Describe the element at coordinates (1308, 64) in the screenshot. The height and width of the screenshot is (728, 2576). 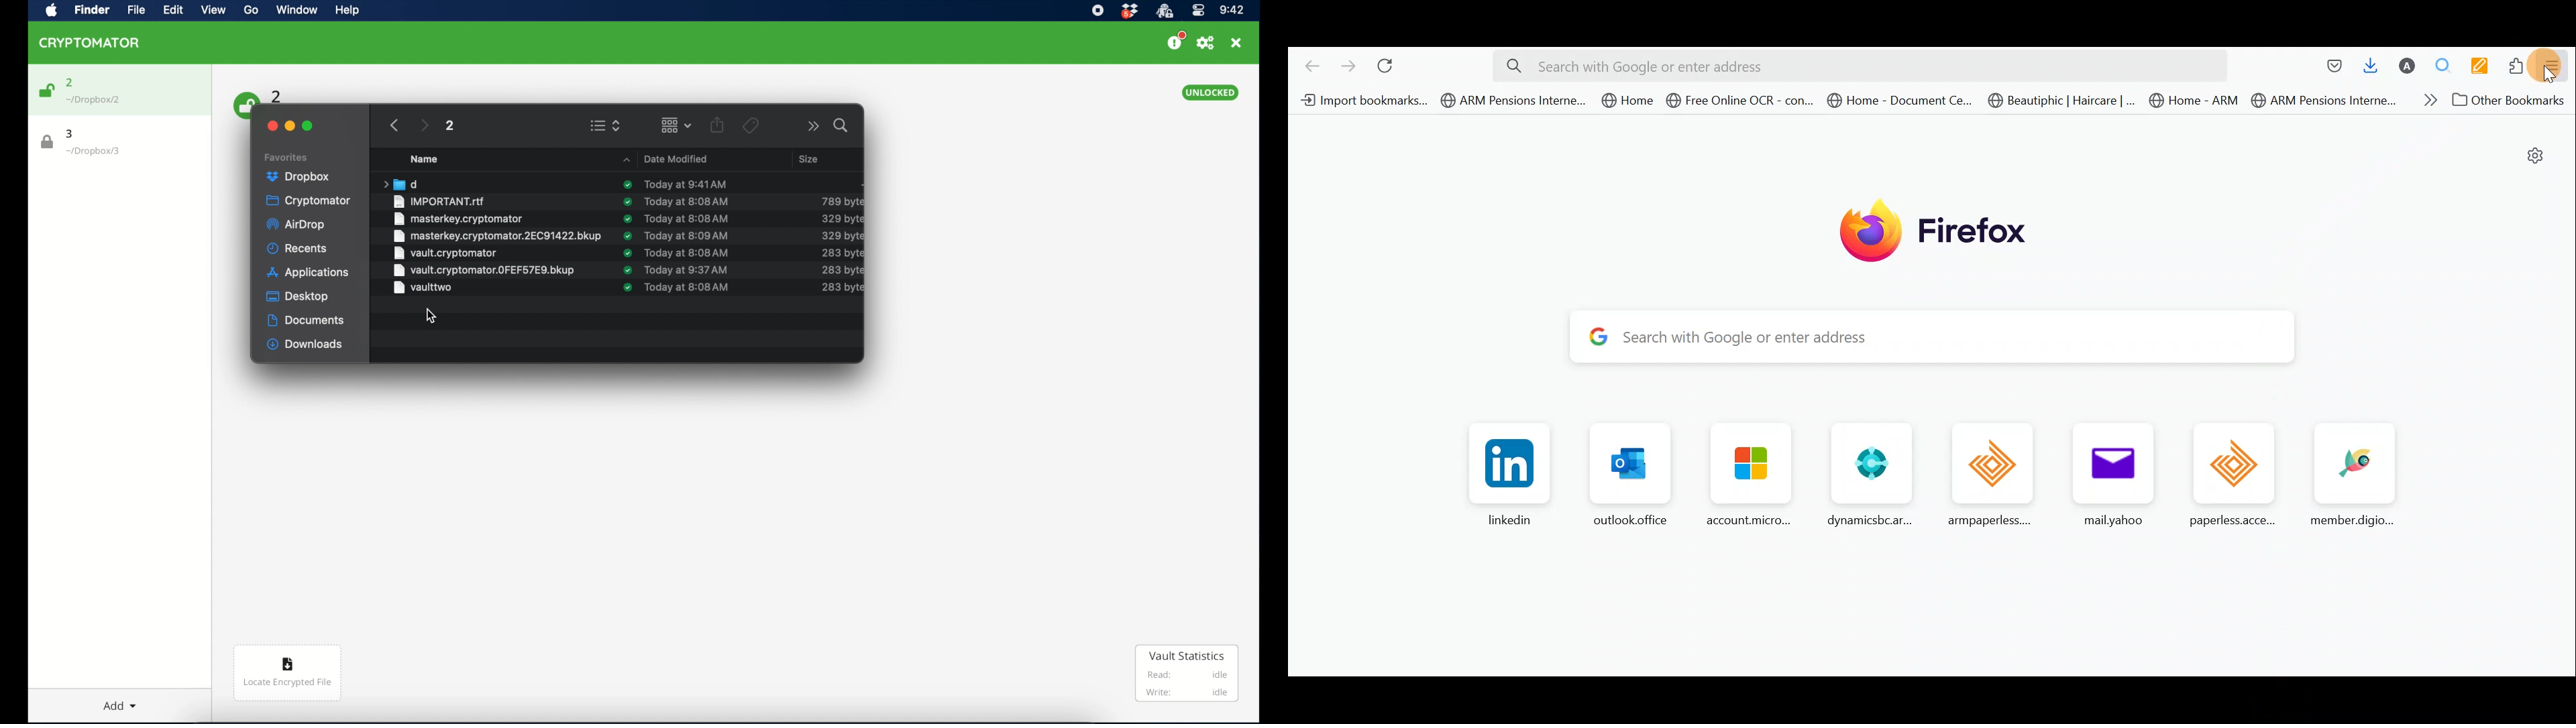
I see `Go back one page` at that location.